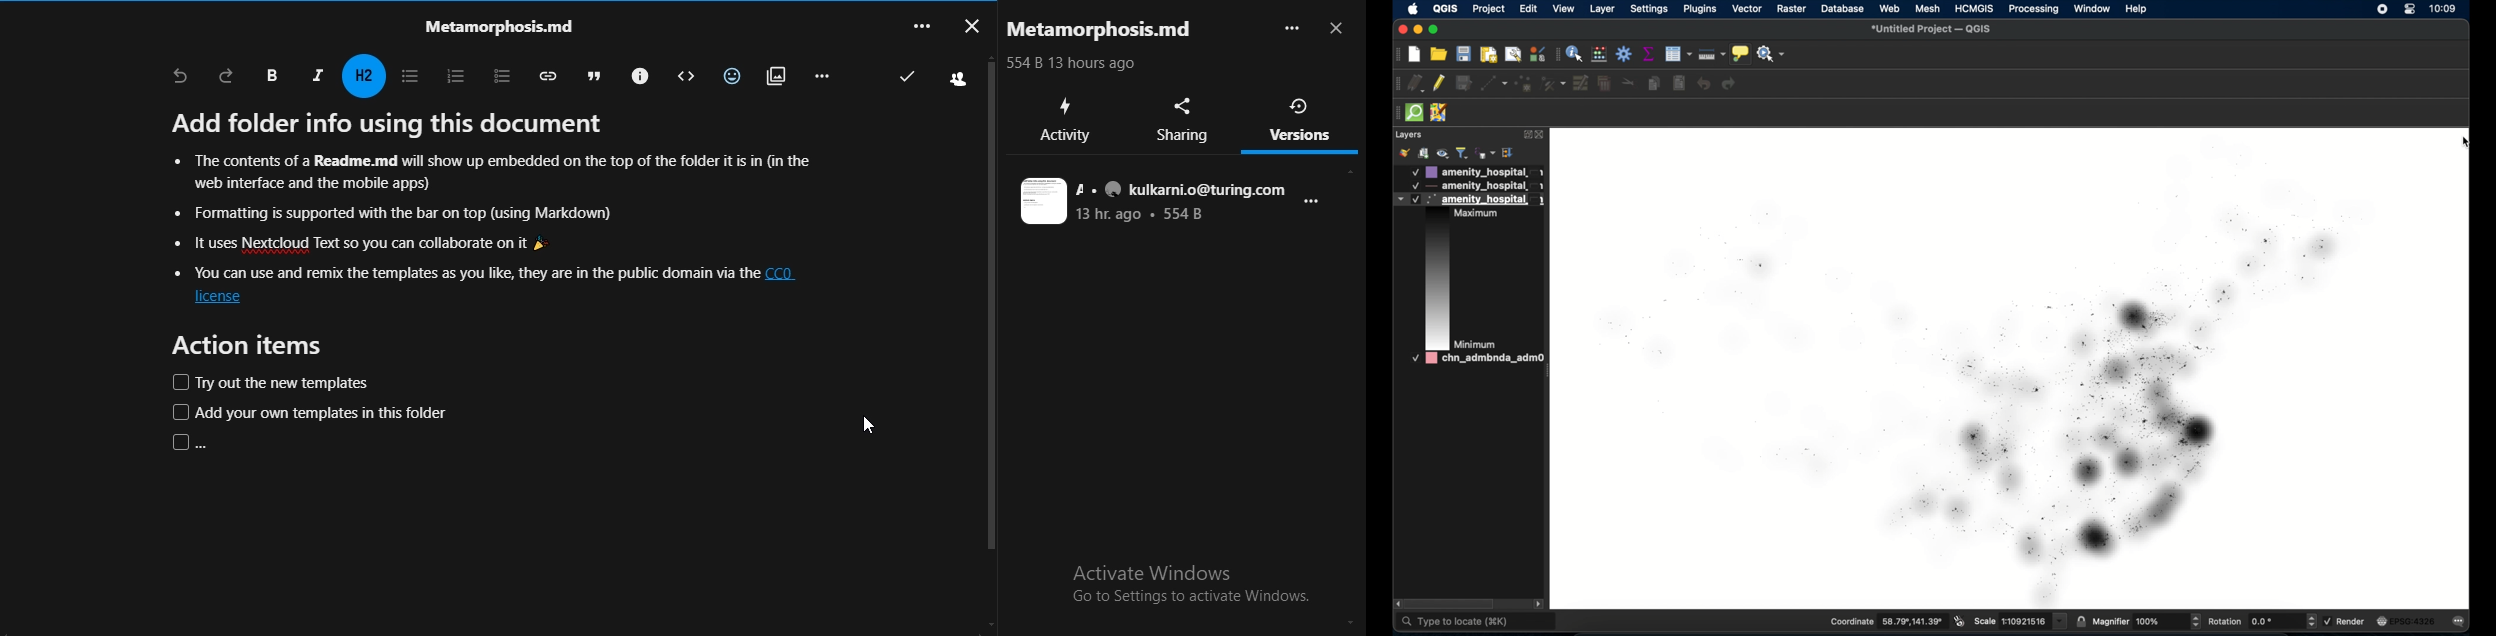  Describe the element at coordinates (1440, 84) in the screenshot. I see `toggle editing` at that location.